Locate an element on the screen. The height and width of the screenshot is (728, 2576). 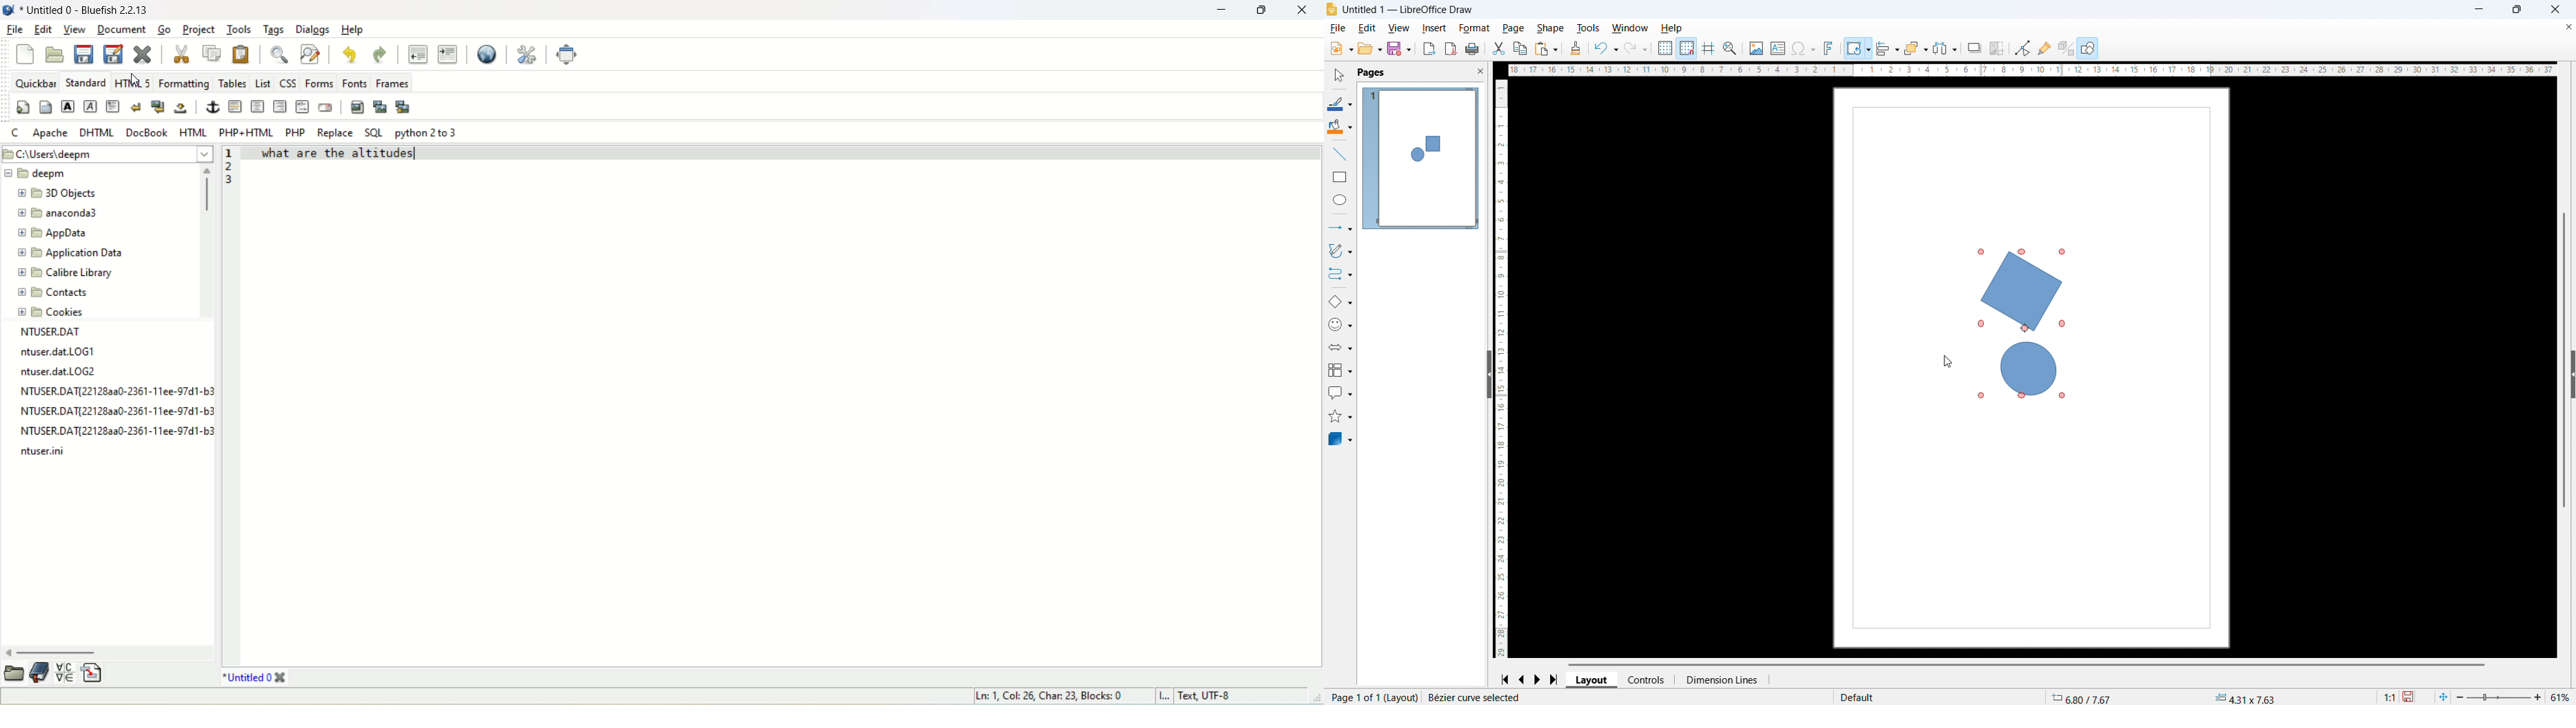
Snap to grid  is located at coordinates (1687, 48).